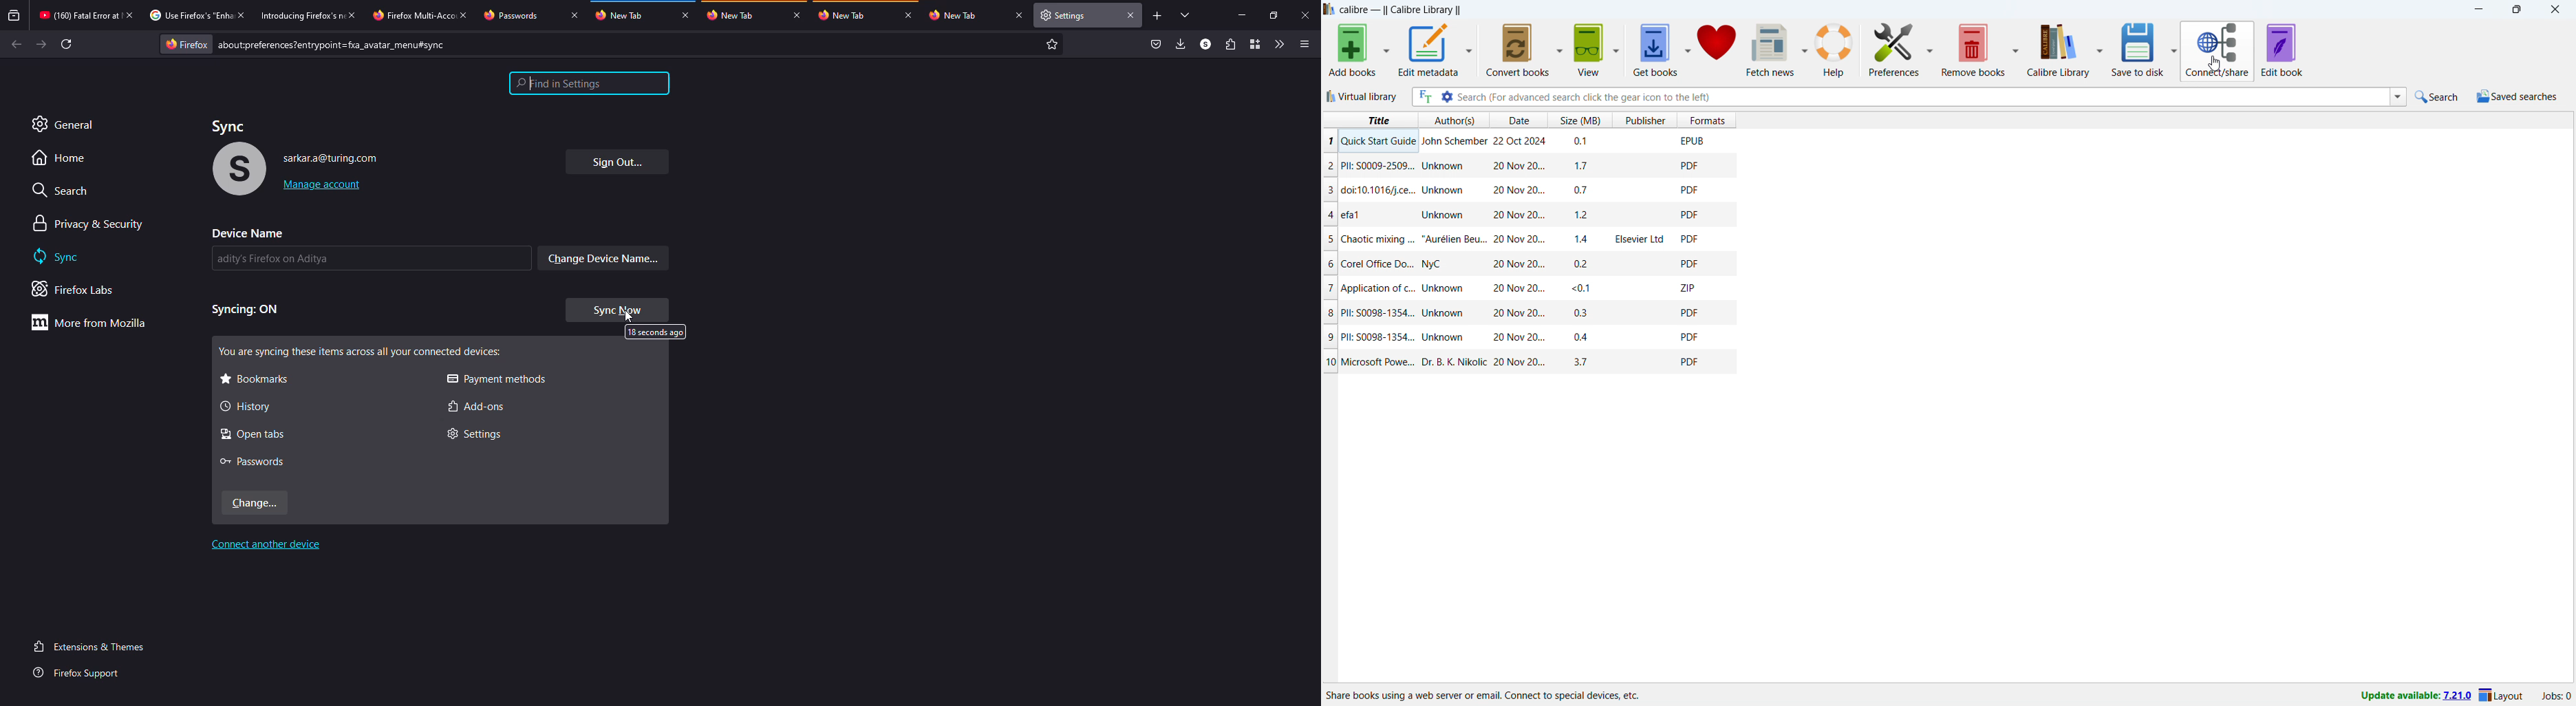 Image resolution: width=2576 pixels, height=728 pixels. What do you see at coordinates (1051, 45) in the screenshot?
I see `favorite` at bounding box center [1051, 45].